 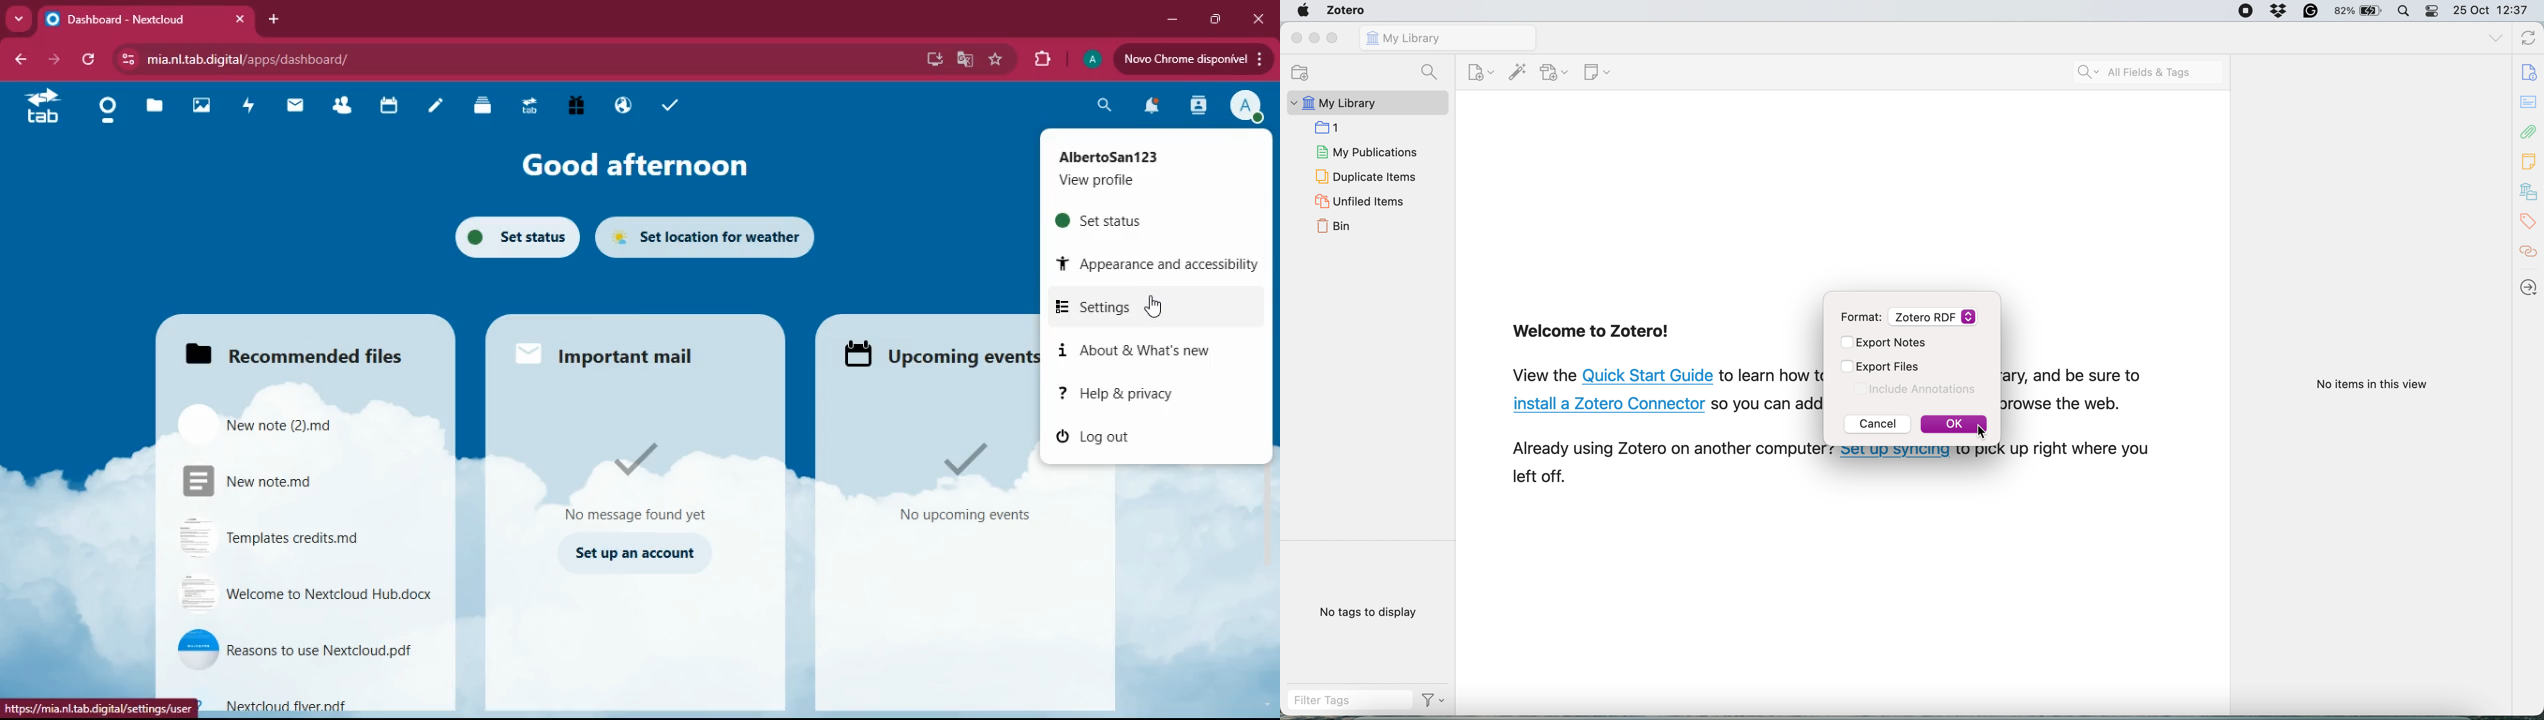 What do you see at coordinates (201, 107) in the screenshot?
I see `images` at bounding box center [201, 107].